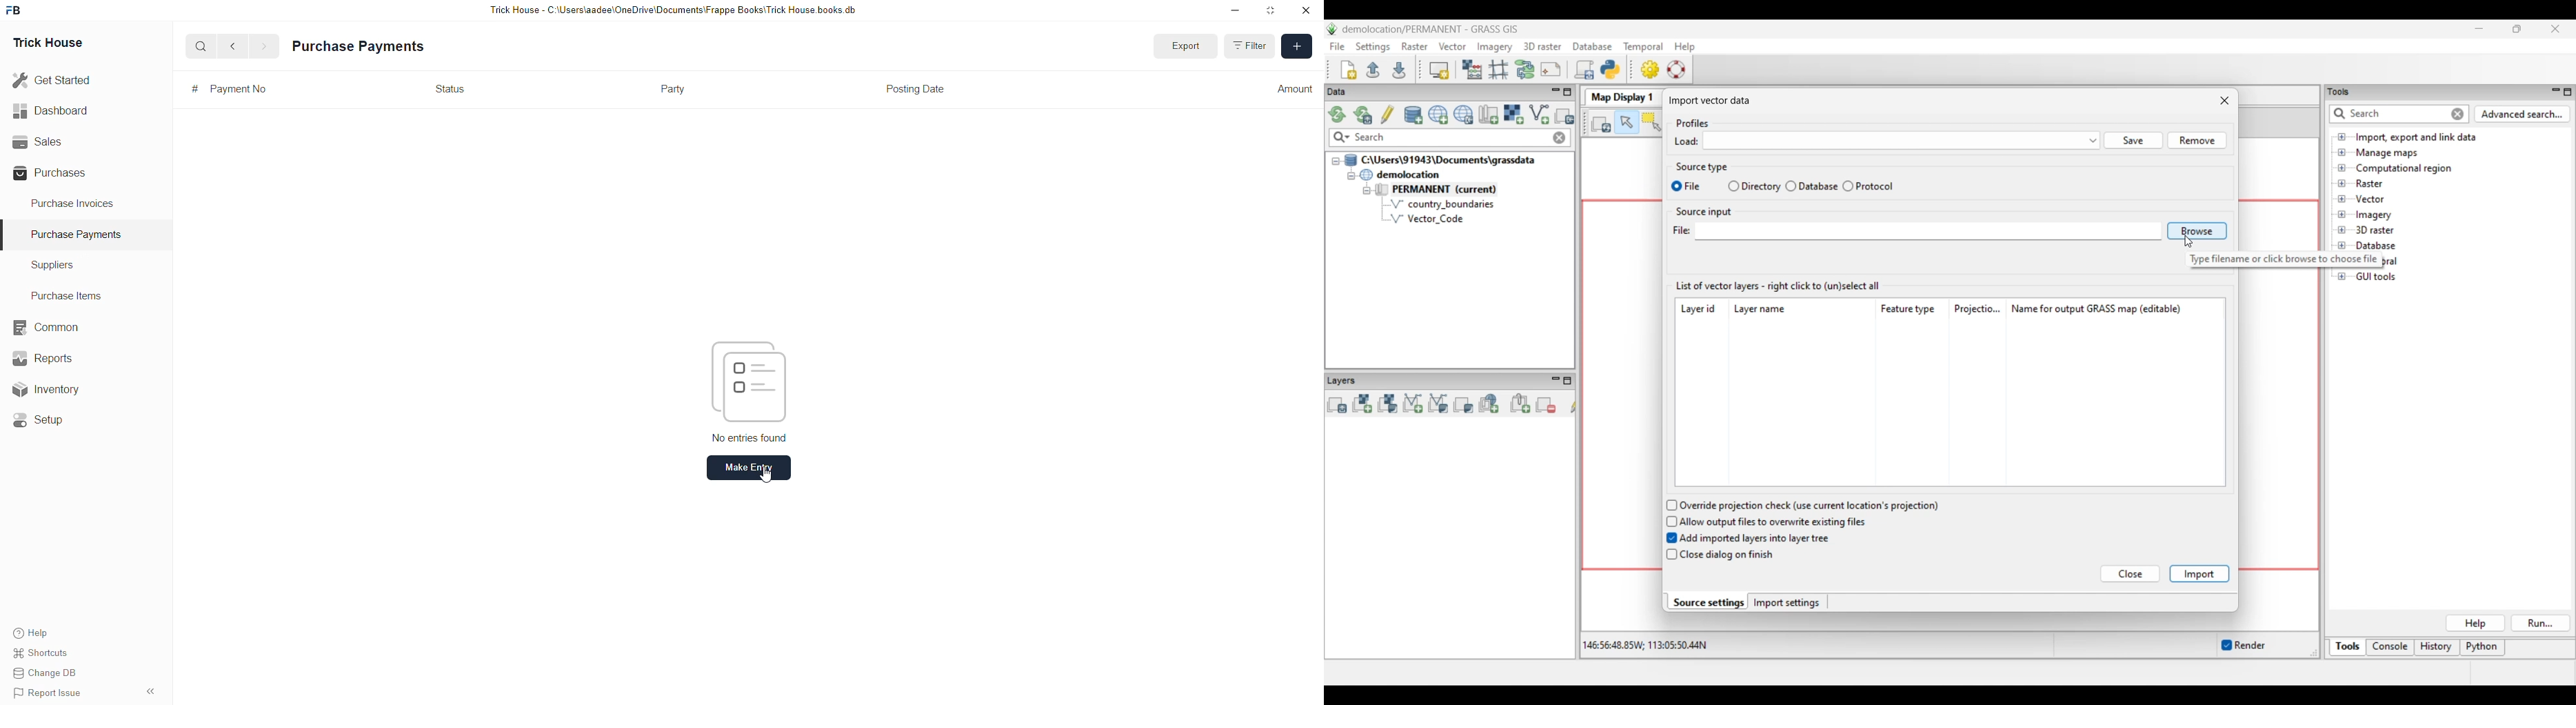 This screenshot has width=2576, height=728. What do you see at coordinates (1249, 46) in the screenshot?
I see `Filter` at bounding box center [1249, 46].